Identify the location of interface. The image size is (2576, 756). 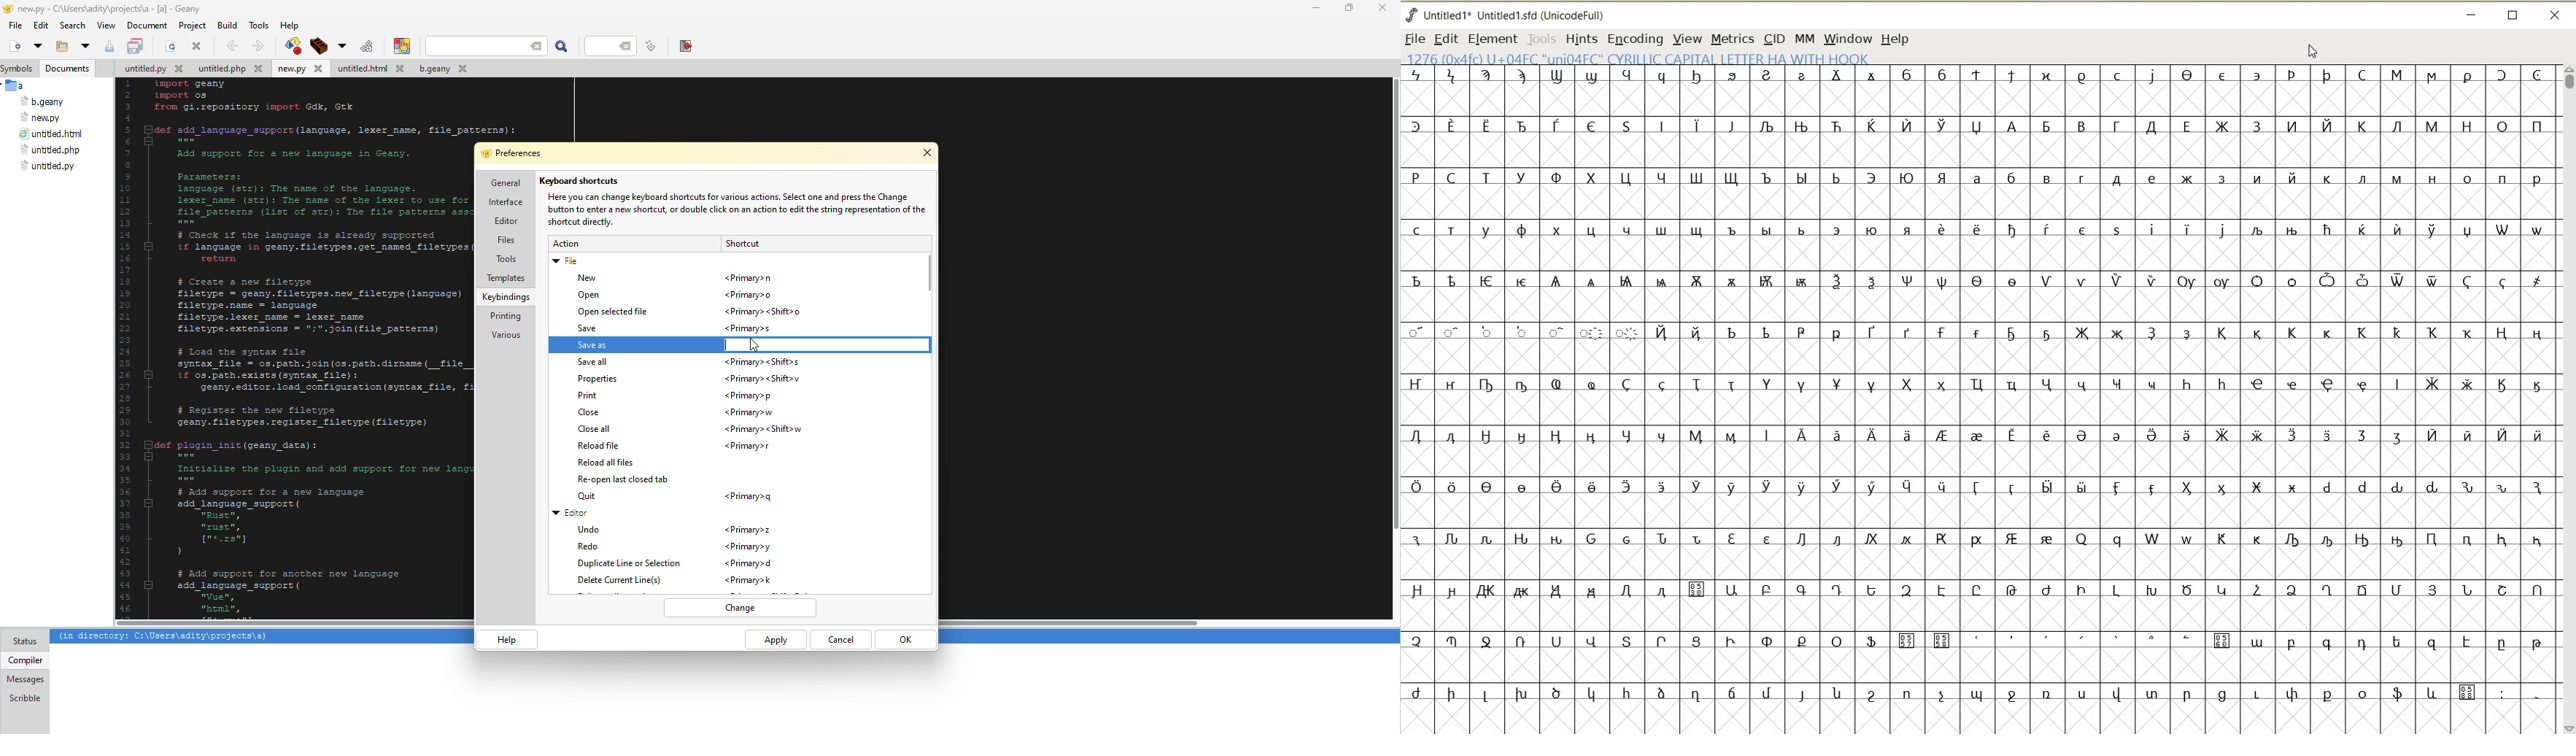
(506, 202).